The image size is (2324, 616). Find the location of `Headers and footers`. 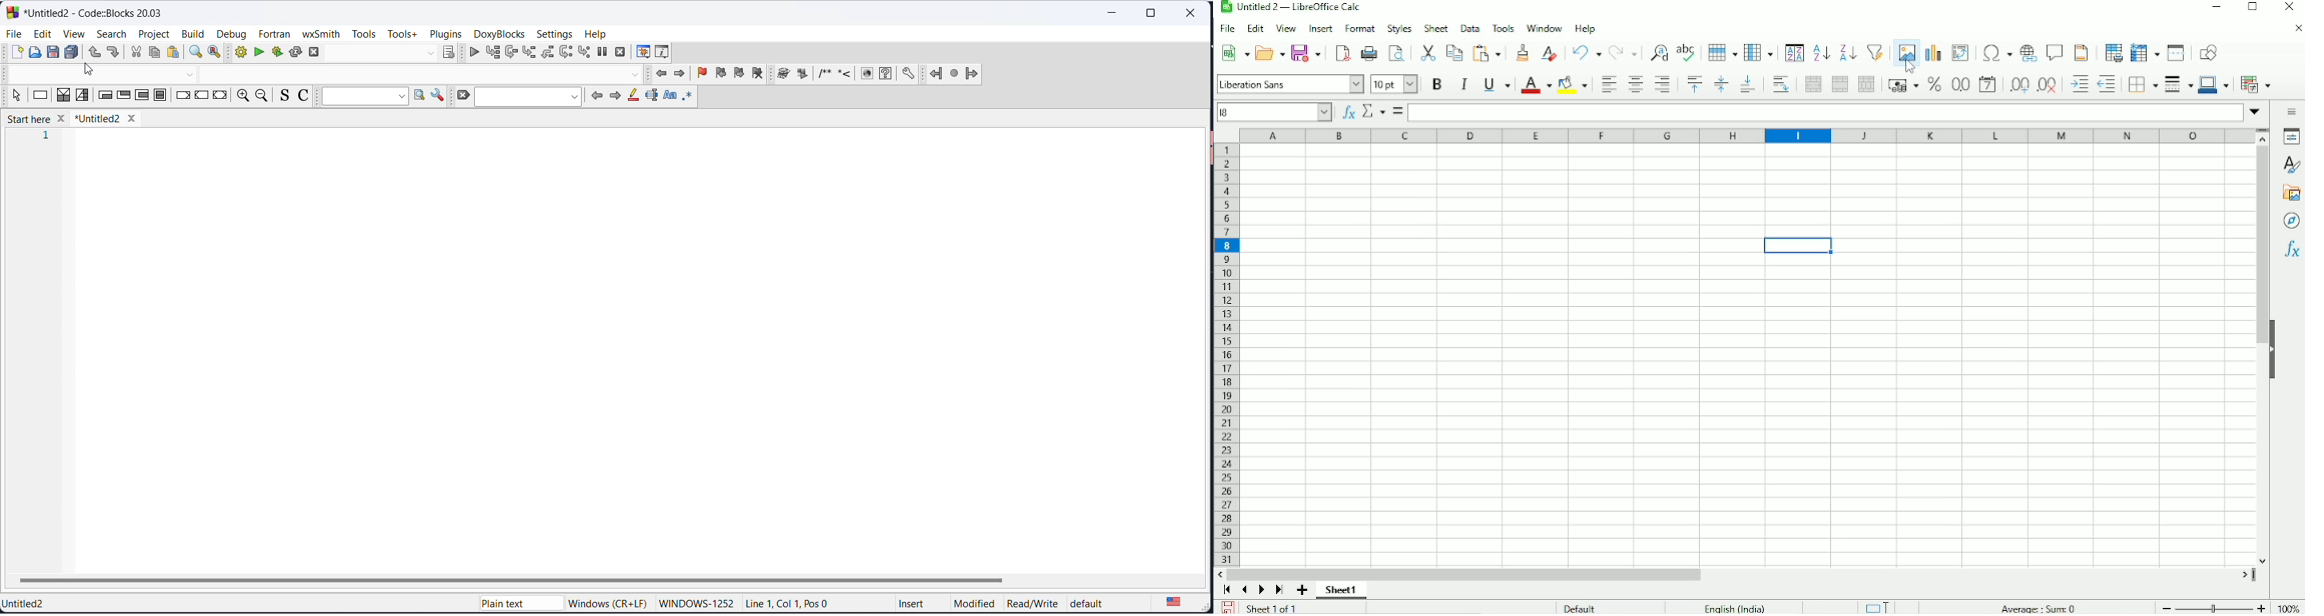

Headers and footers is located at coordinates (2082, 52).